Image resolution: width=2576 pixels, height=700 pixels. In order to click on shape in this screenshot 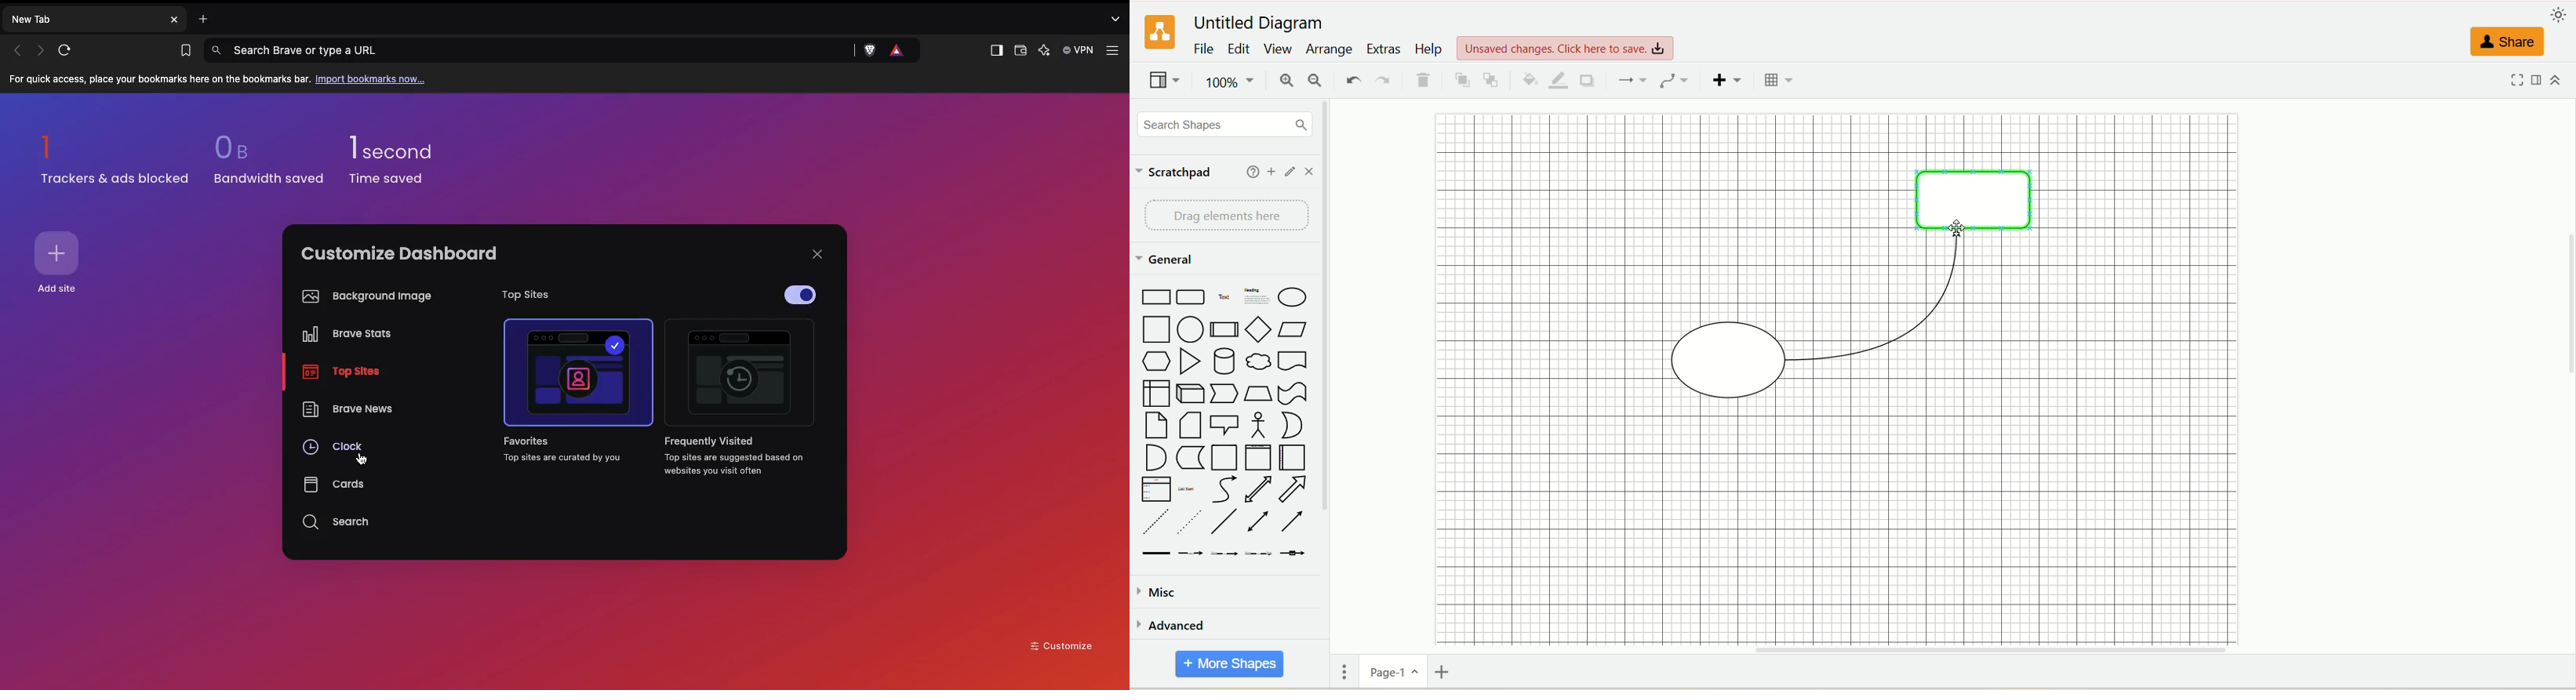, I will do `click(1970, 194)`.